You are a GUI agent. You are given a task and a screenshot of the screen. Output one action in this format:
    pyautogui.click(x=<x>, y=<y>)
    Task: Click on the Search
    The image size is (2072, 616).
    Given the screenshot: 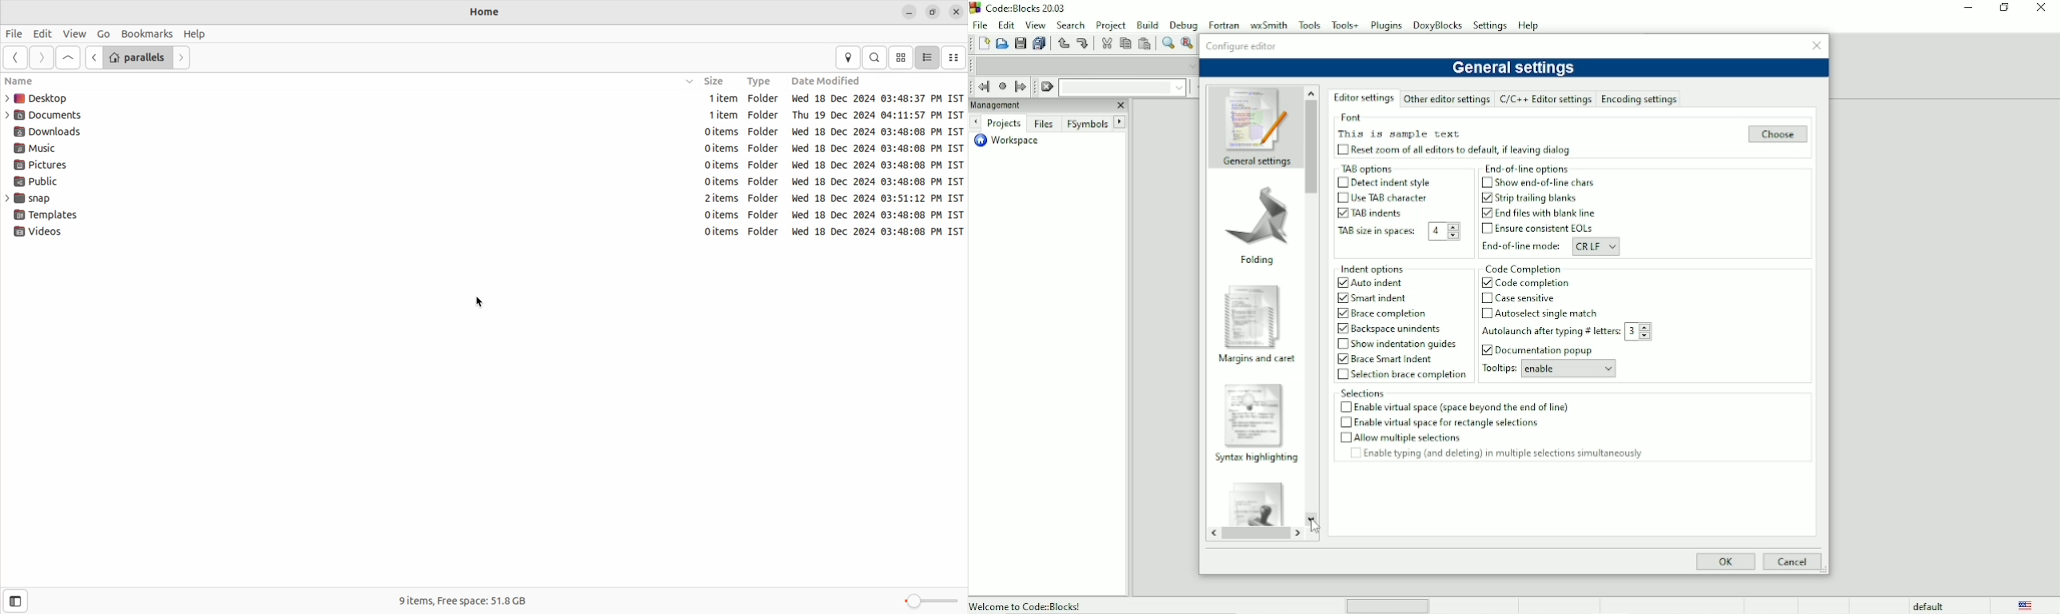 What is the action you would take?
    pyautogui.click(x=1072, y=24)
    